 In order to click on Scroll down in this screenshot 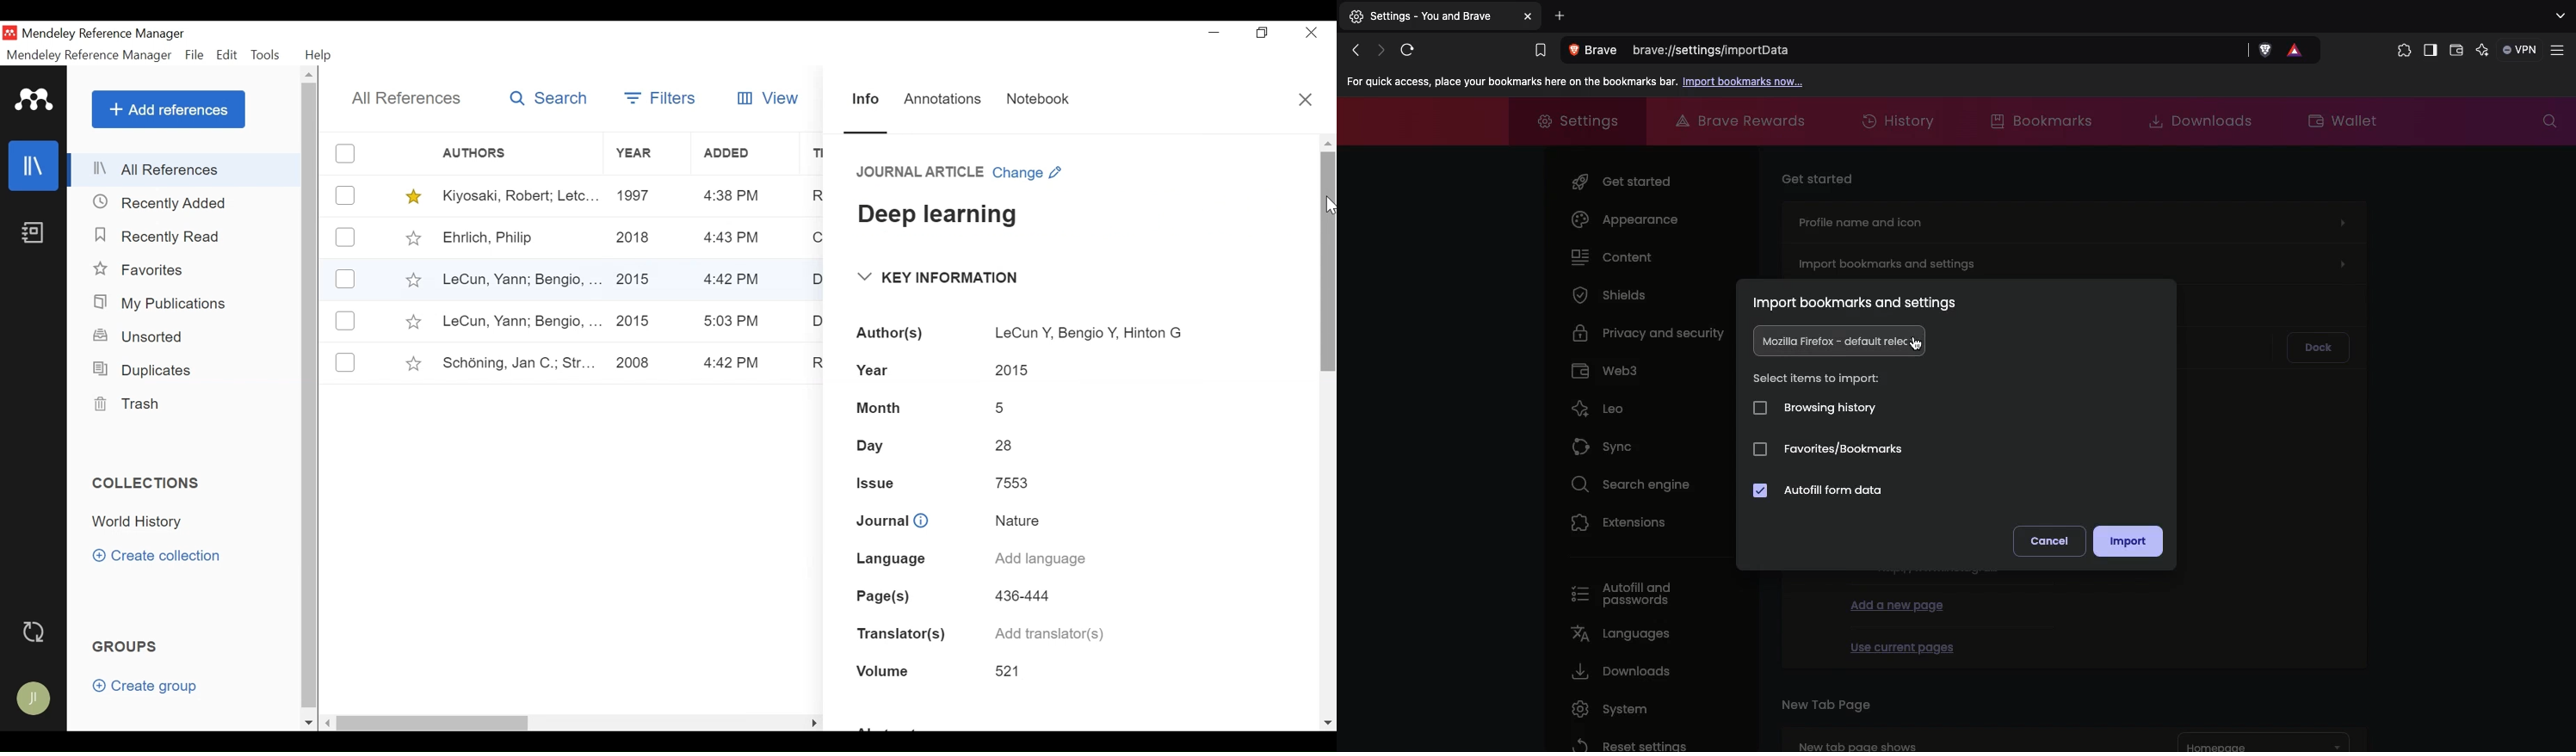, I will do `click(1328, 719)`.